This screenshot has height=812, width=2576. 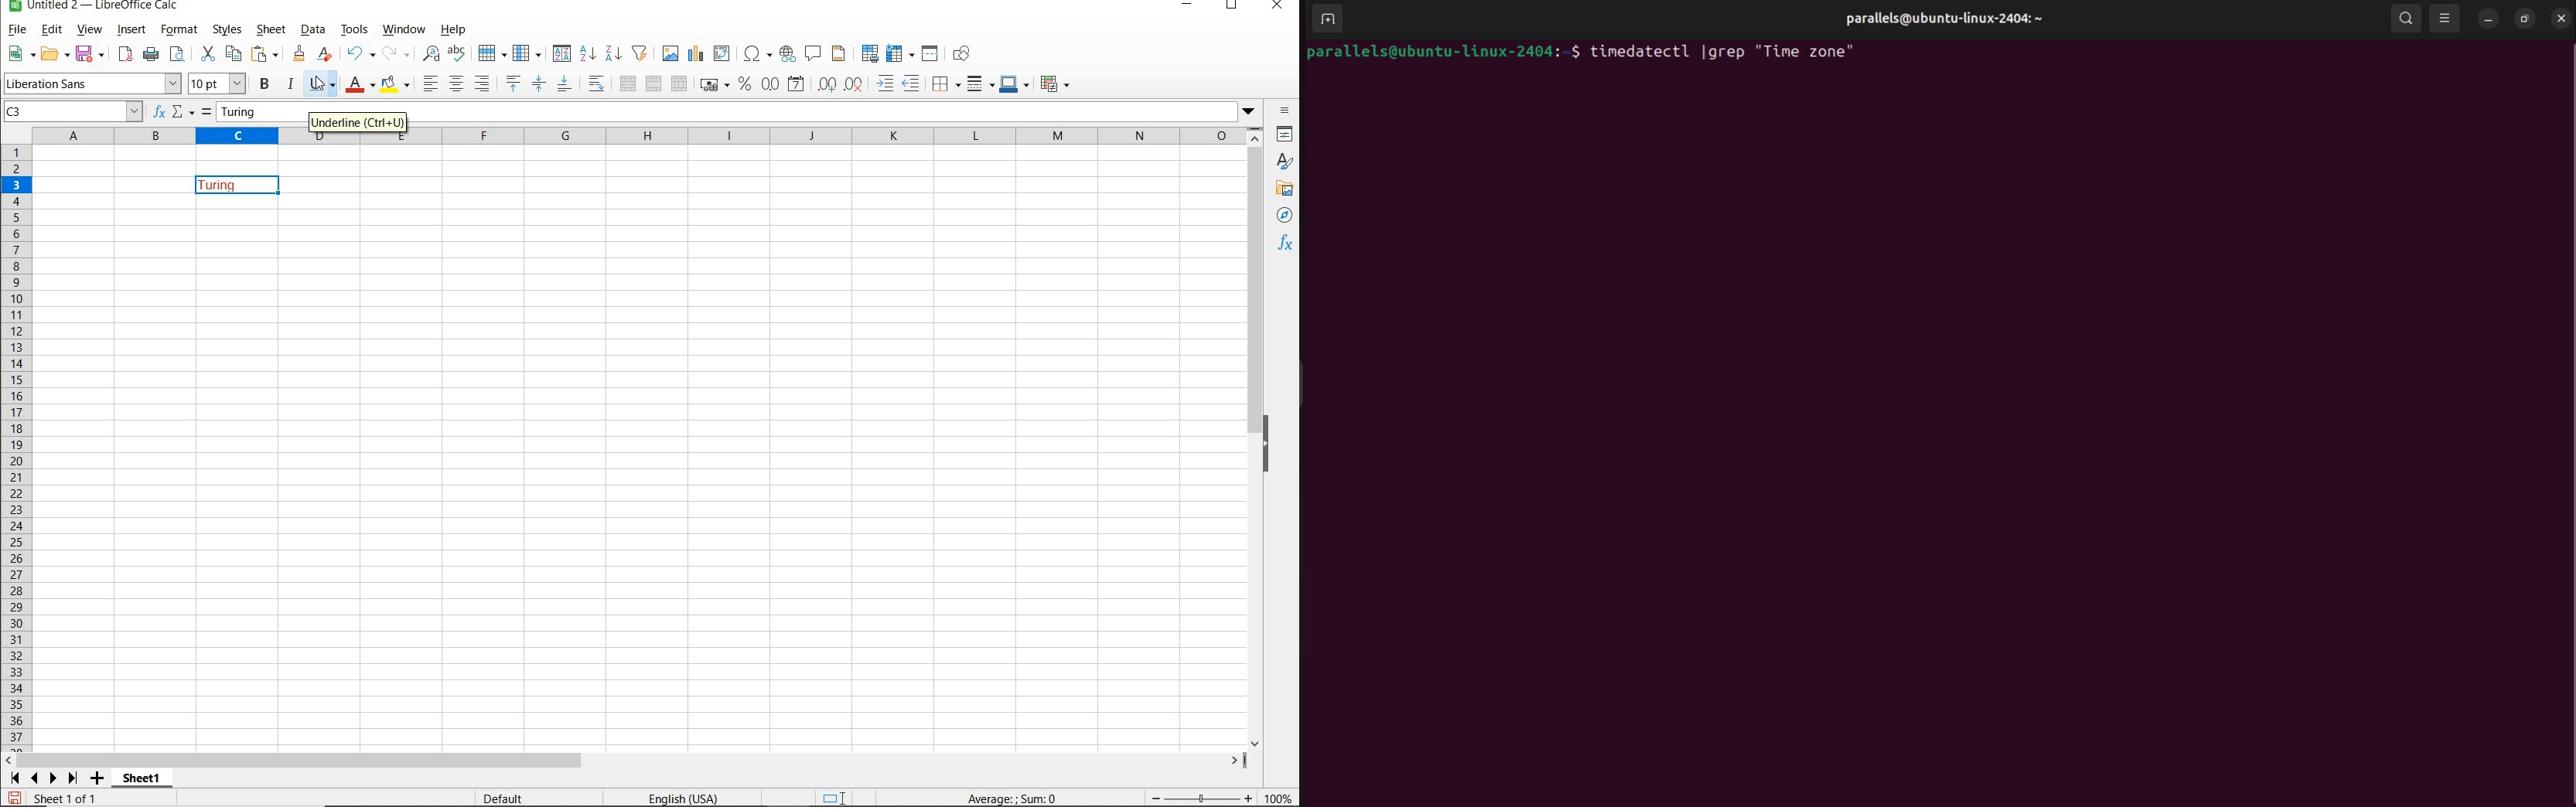 What do you see at coordinates (431, 55) in the screenshot?
I see `FIND AND REPLACE` at bounding box center [431, 55].